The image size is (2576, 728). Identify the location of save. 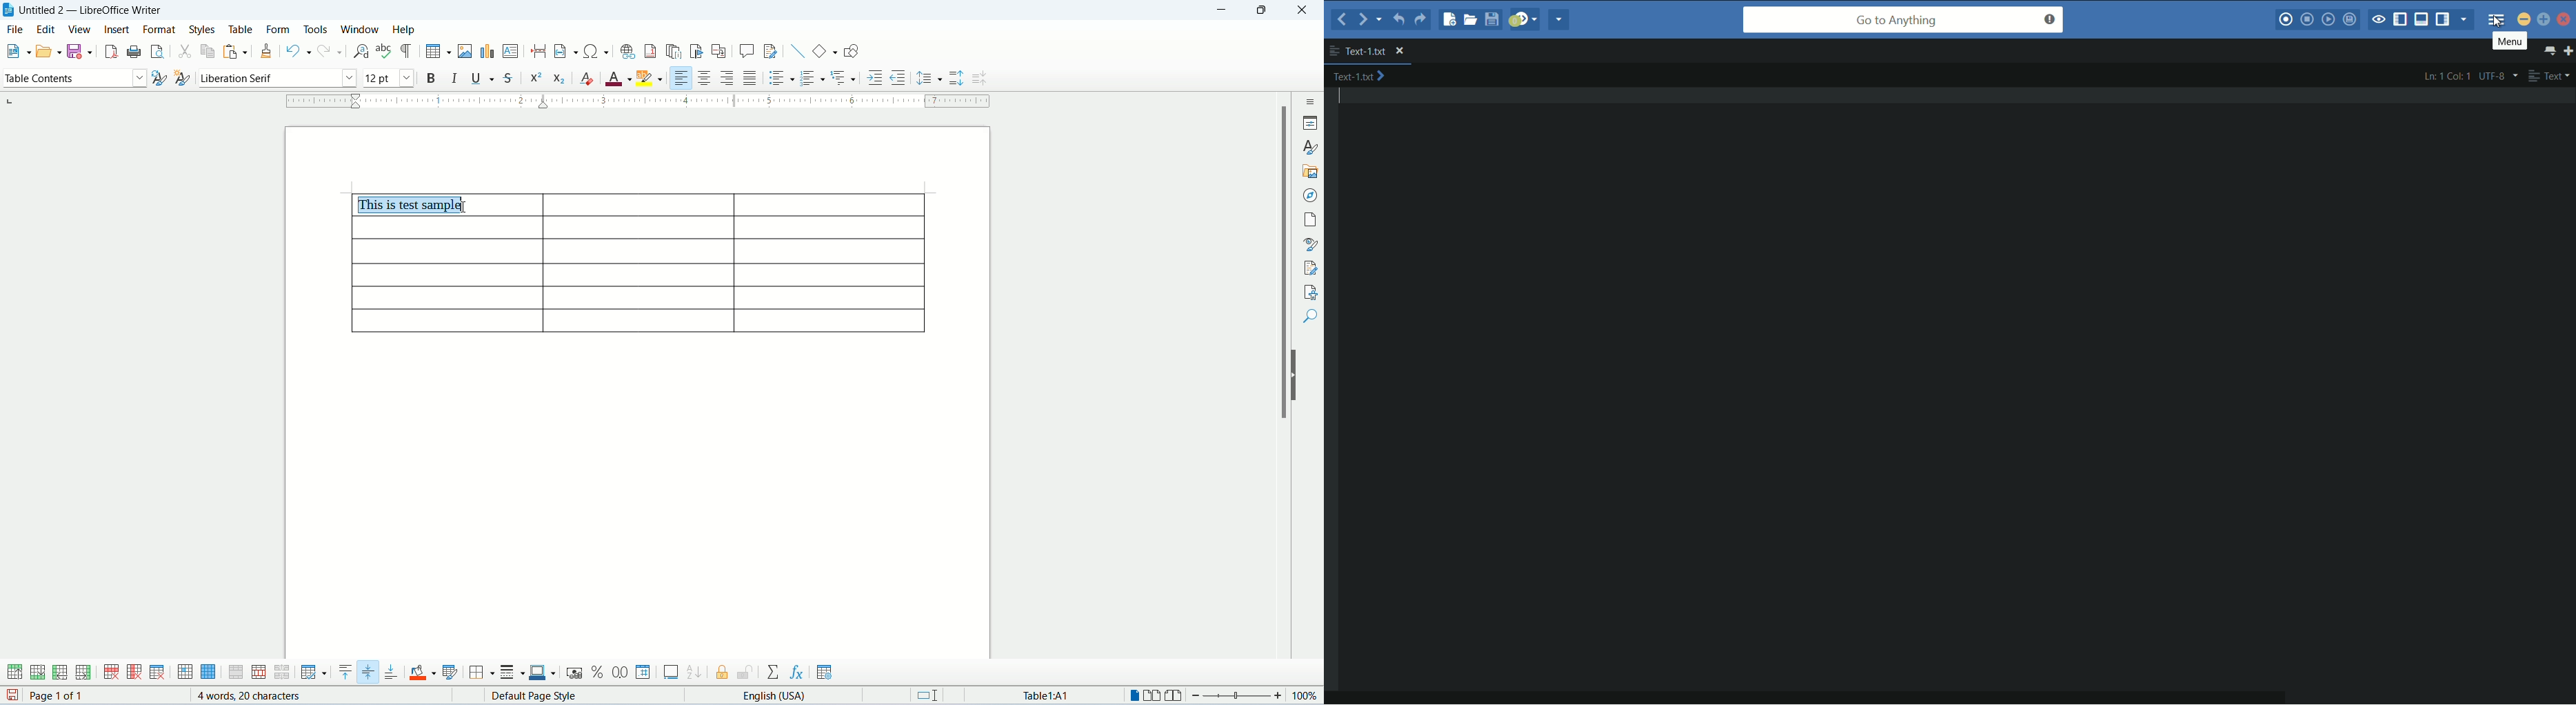
(10, 696).